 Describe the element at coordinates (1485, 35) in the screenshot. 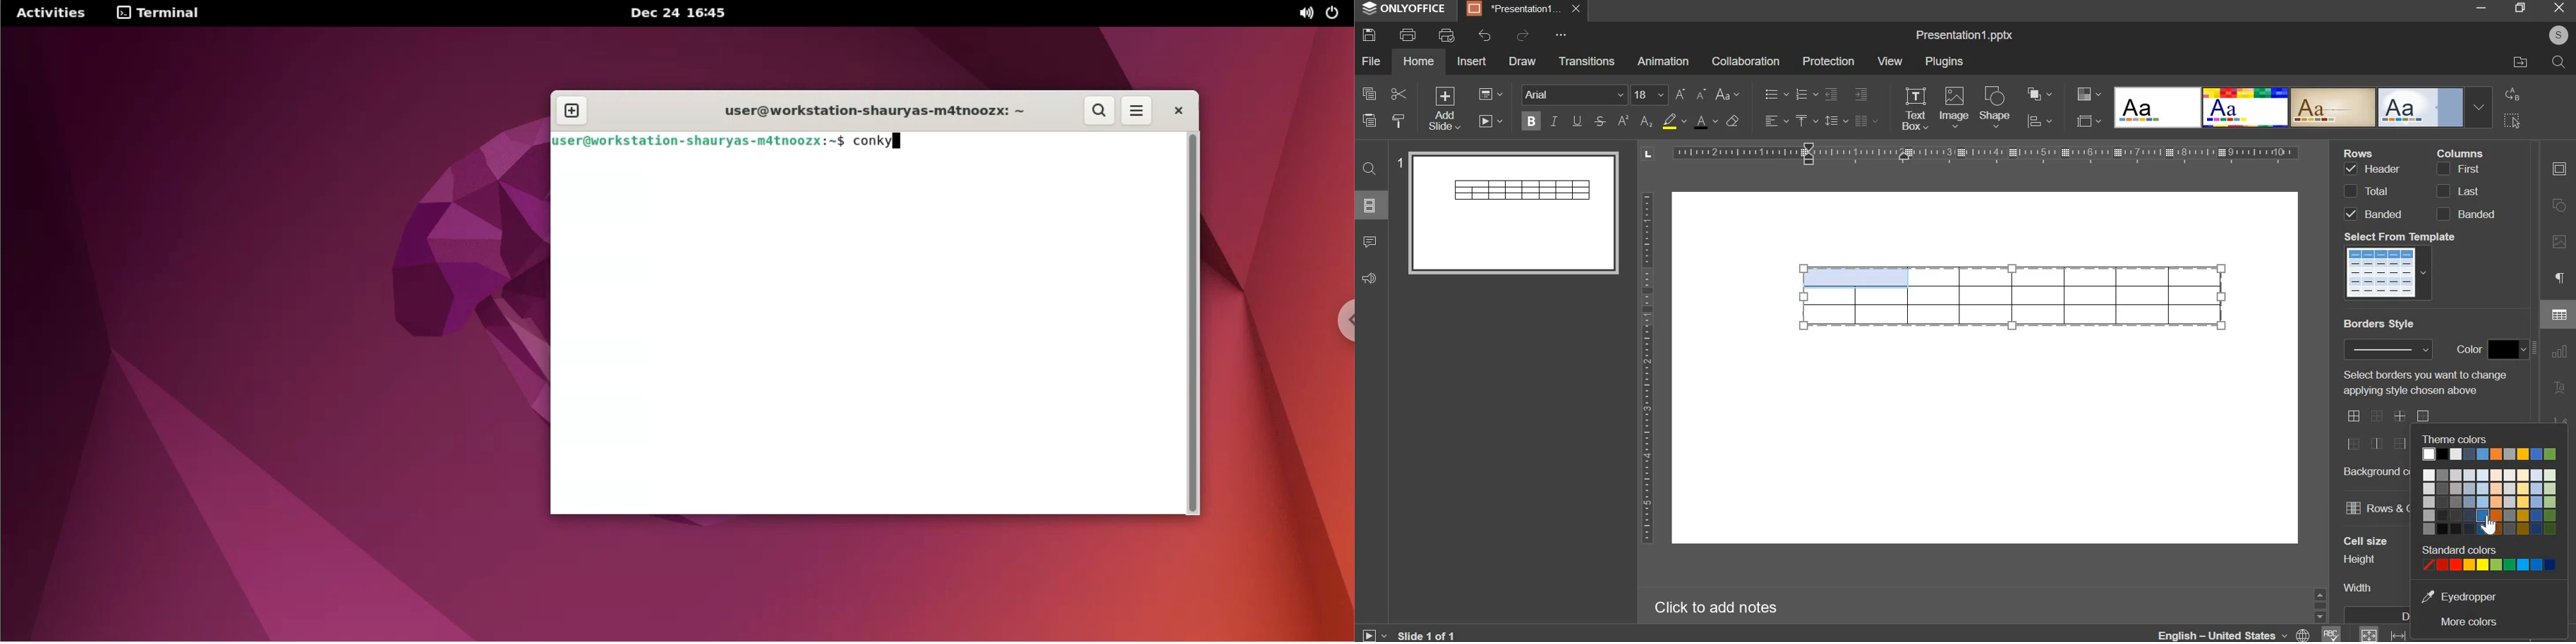

I see `undo` at that location.